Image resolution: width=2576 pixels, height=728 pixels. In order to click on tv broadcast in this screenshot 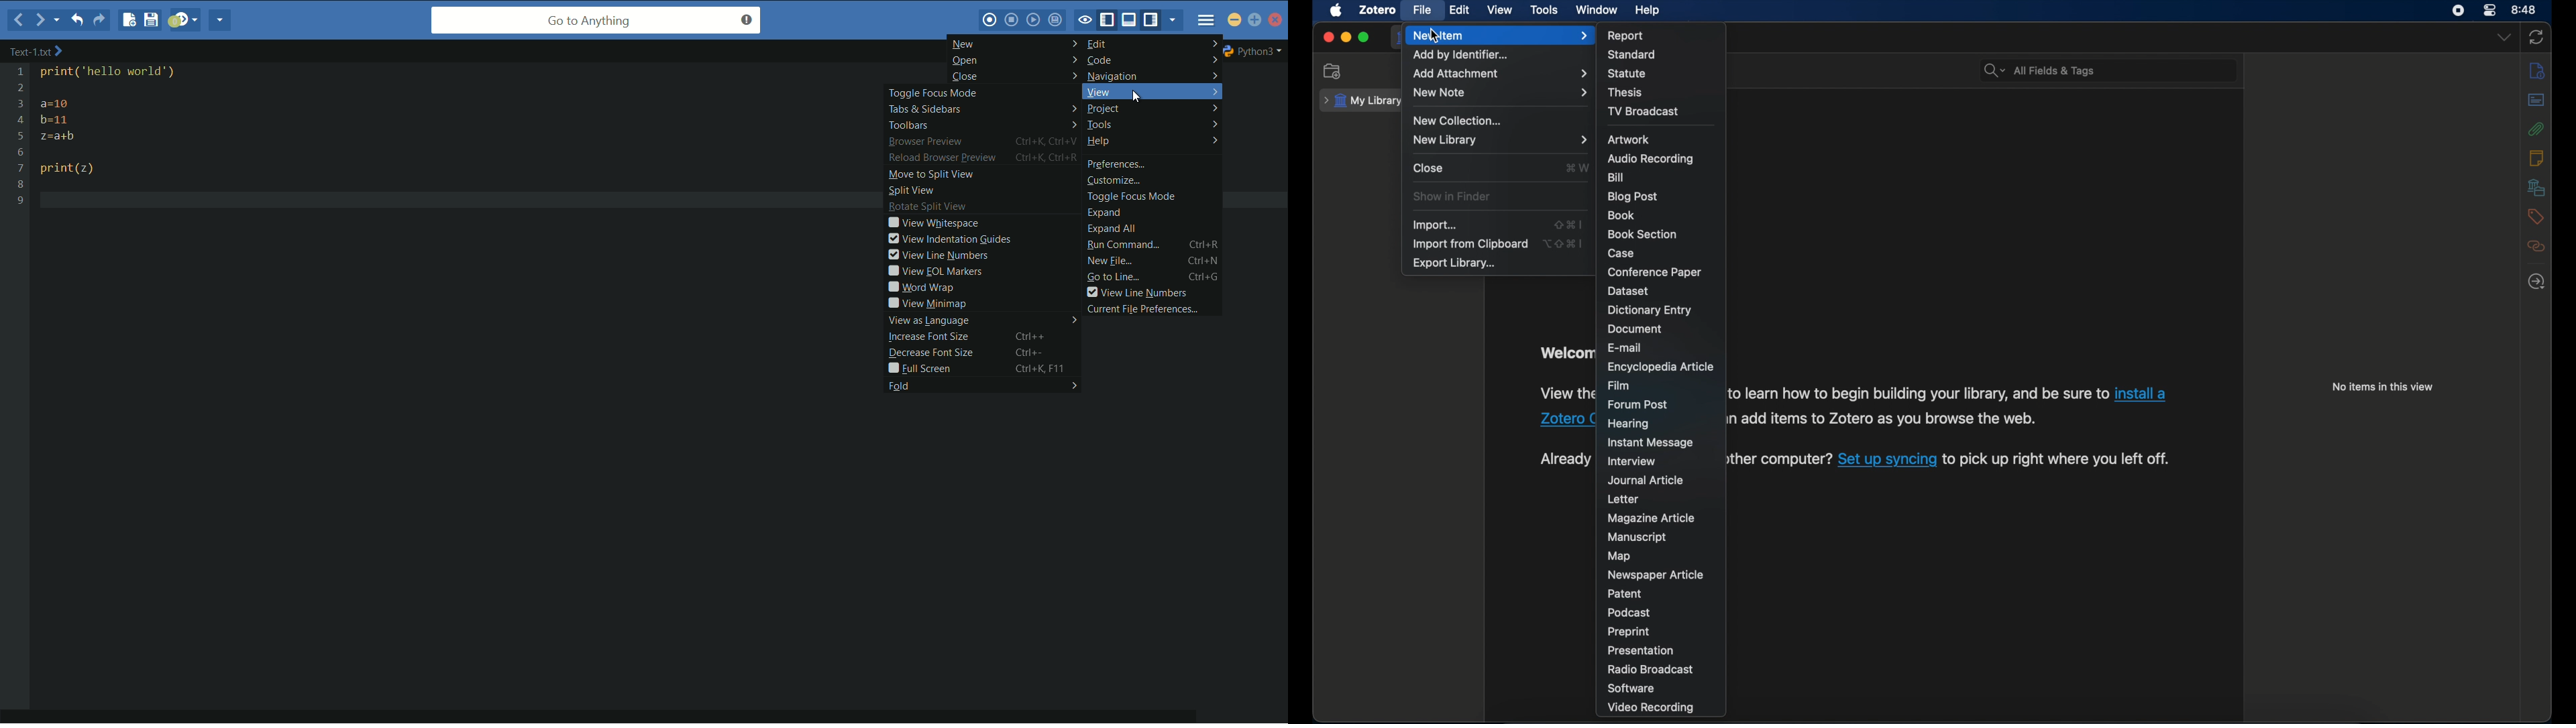, I will do `click(1644, 111)`.